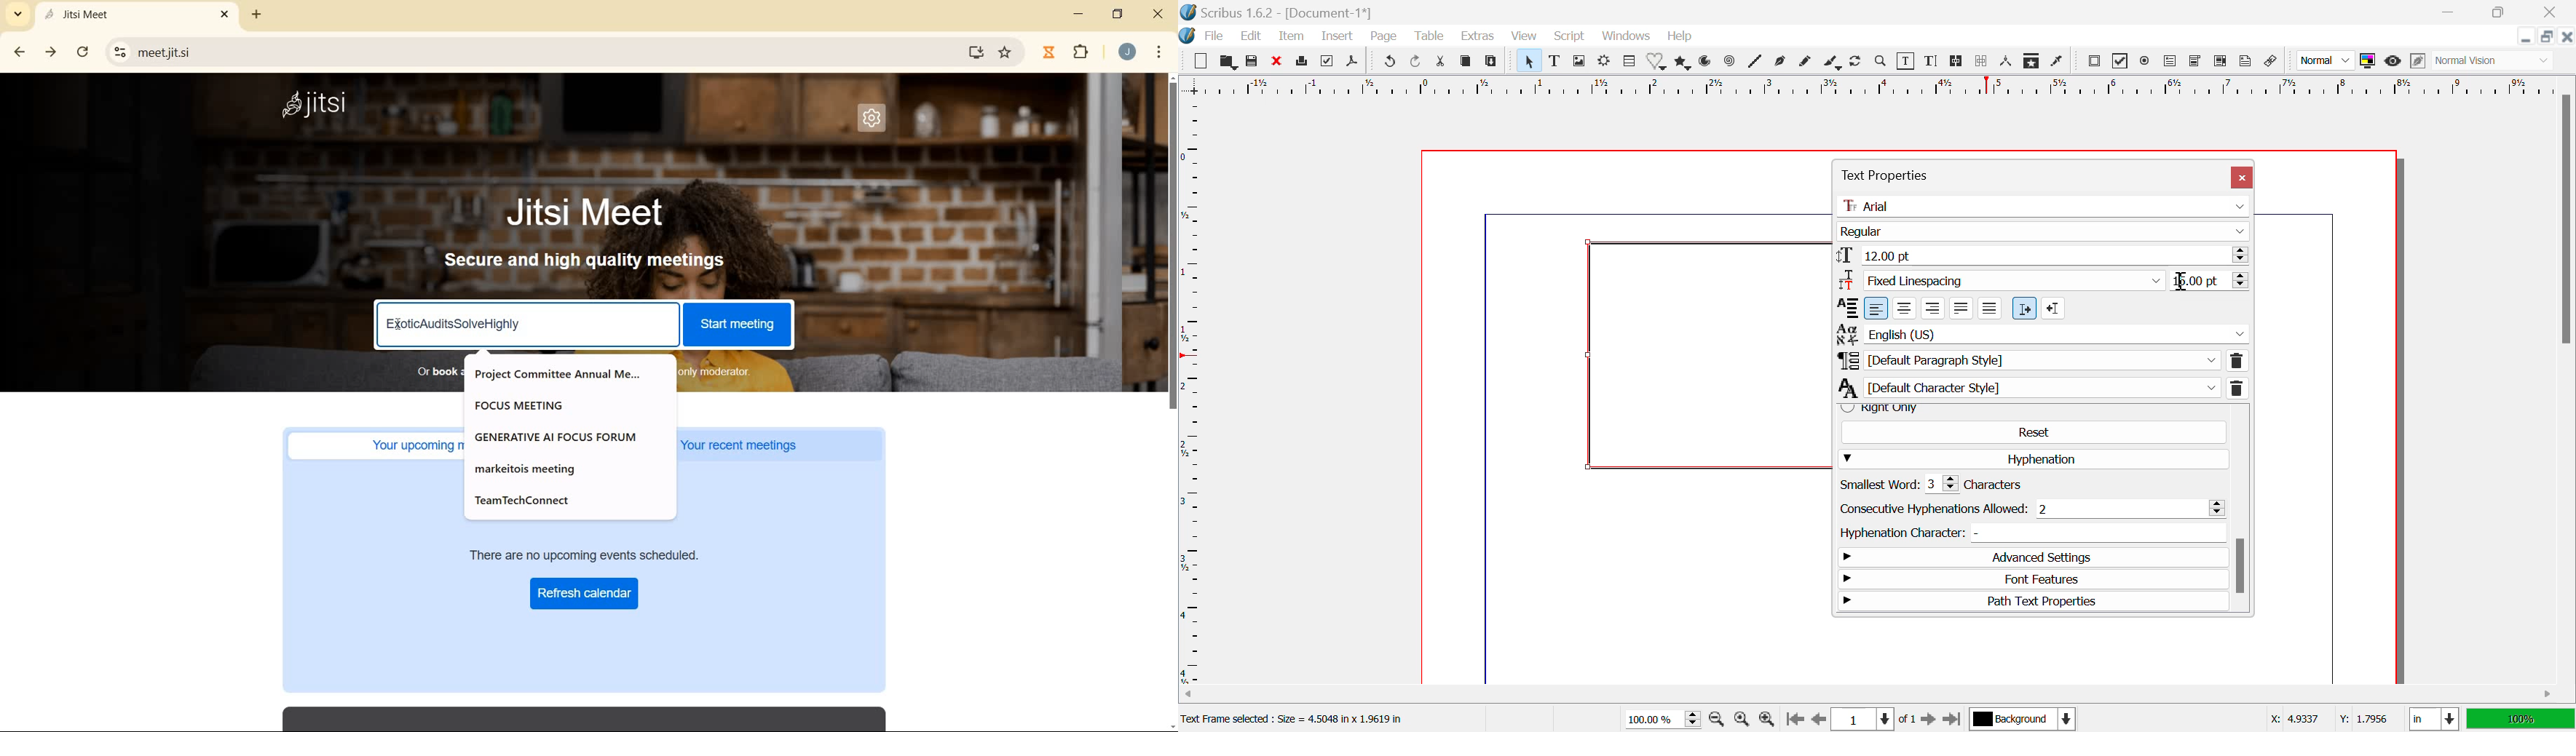 The height and width of the screenshot is (756, 2576). Describe the element at coordinates (1832, 63) in the screenshot. I see `Calligraphic Line` at that location.